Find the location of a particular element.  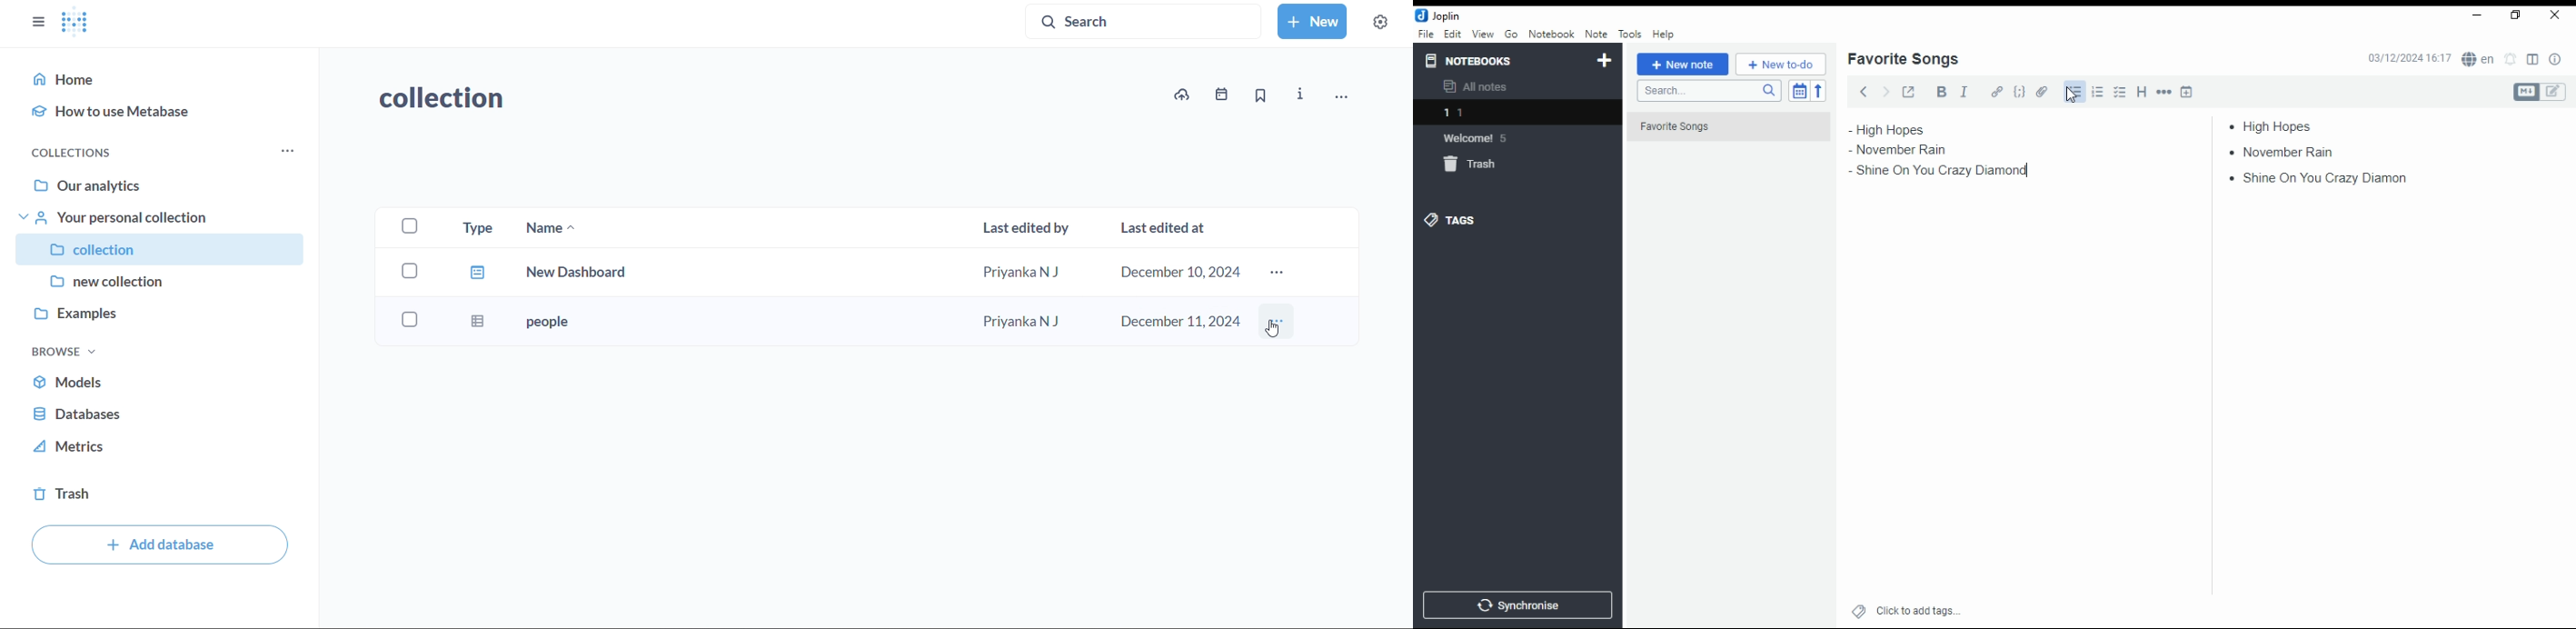

insert time is located at coordinates (2187, 91).